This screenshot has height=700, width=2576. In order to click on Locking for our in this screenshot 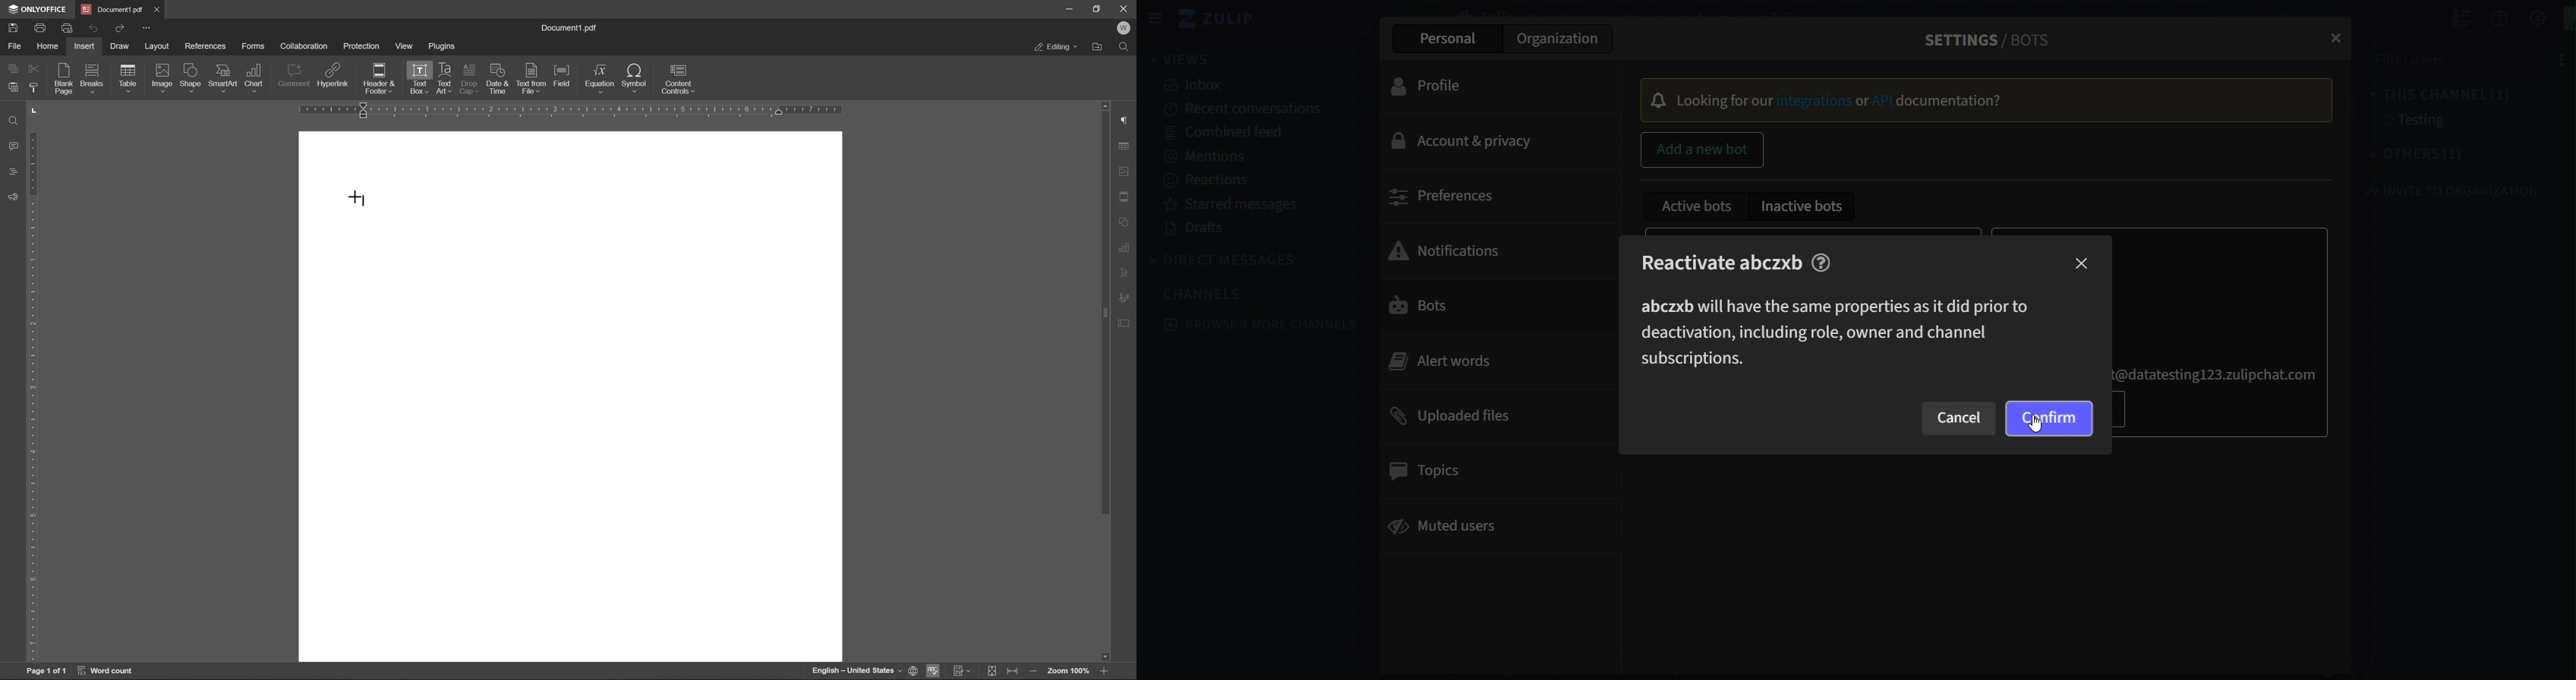, I will do `click(1723, 100)`.